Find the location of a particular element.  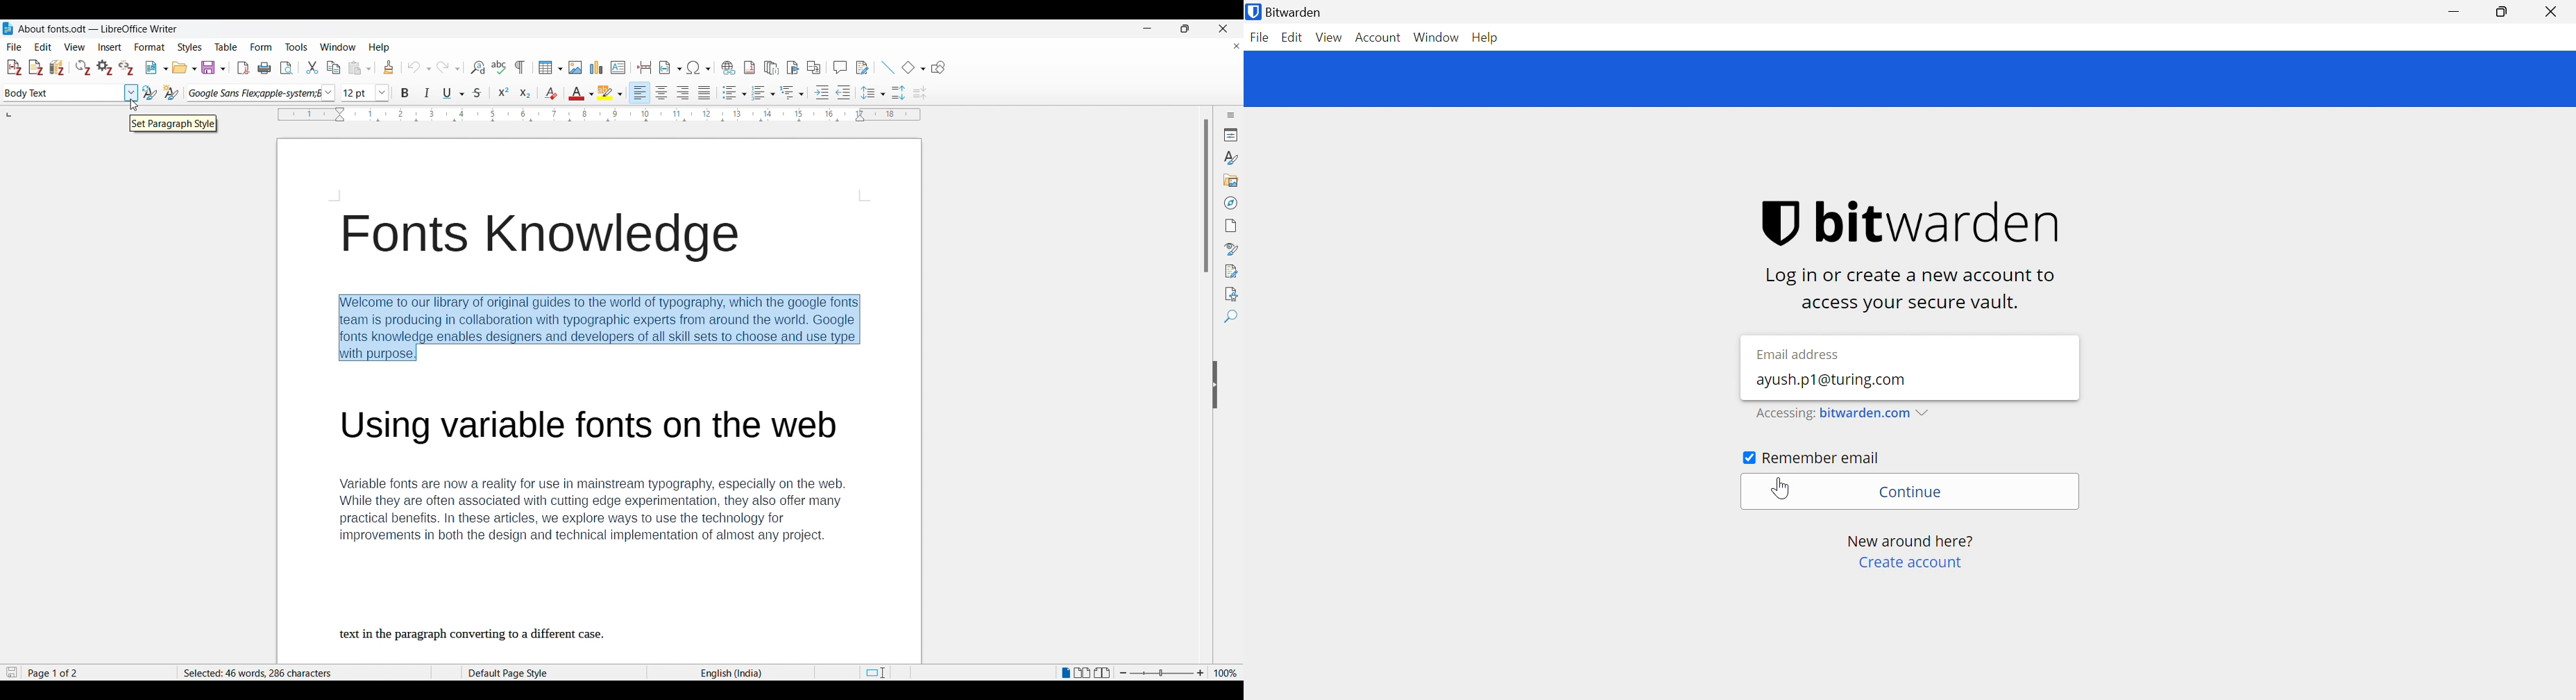

Toggle unordered list is located at coordinates (734, 93).